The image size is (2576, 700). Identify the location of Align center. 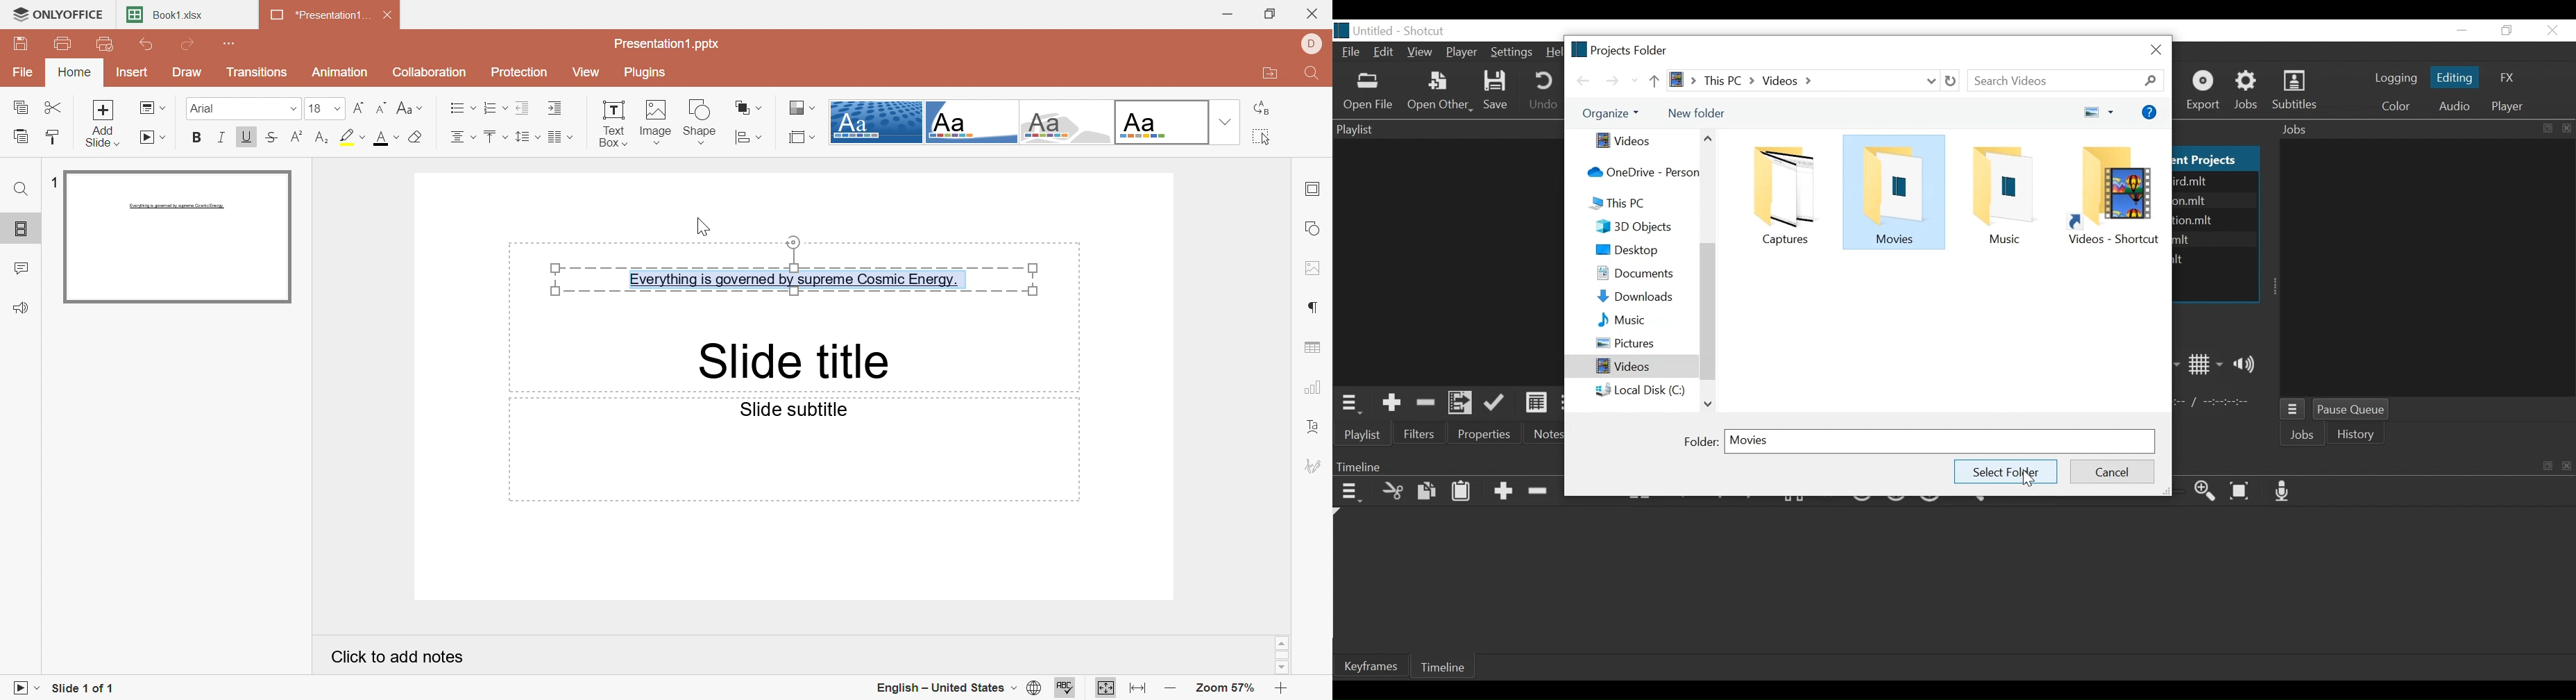
(464, 136).